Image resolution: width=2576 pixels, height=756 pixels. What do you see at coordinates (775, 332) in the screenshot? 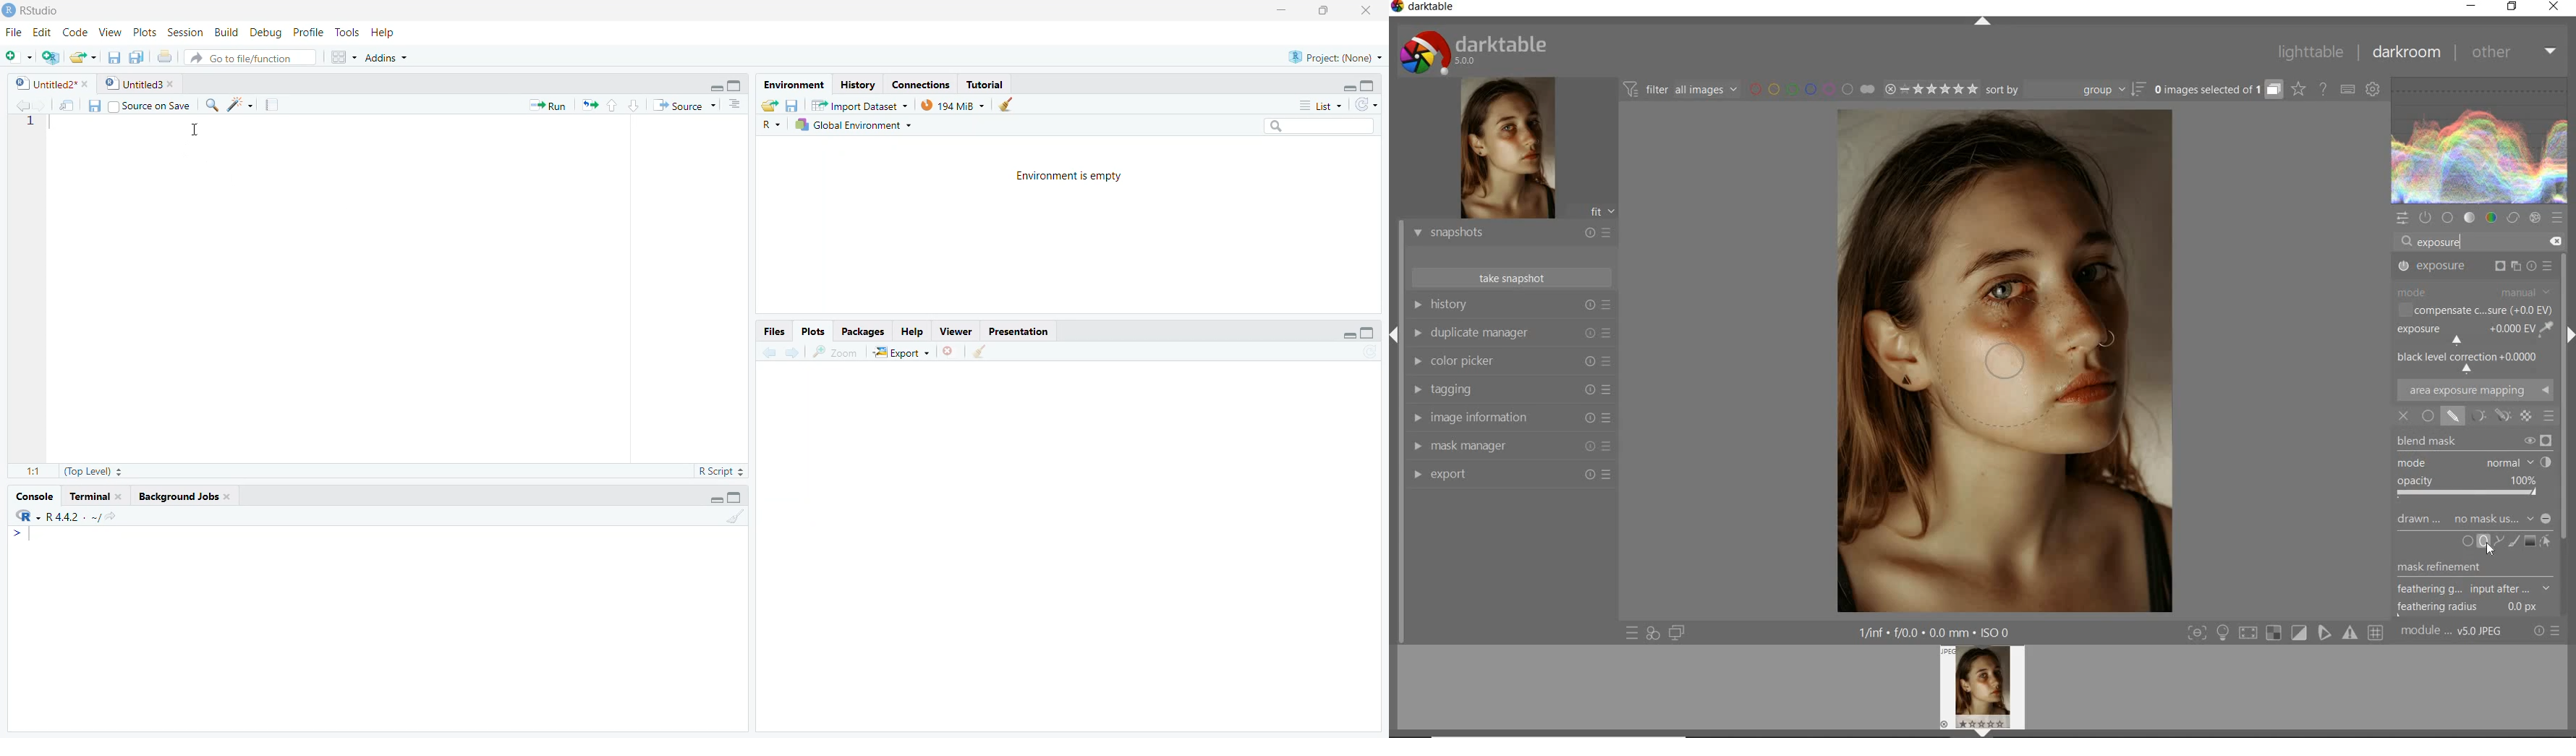
I see `Files` at bounding box center [775, 332].